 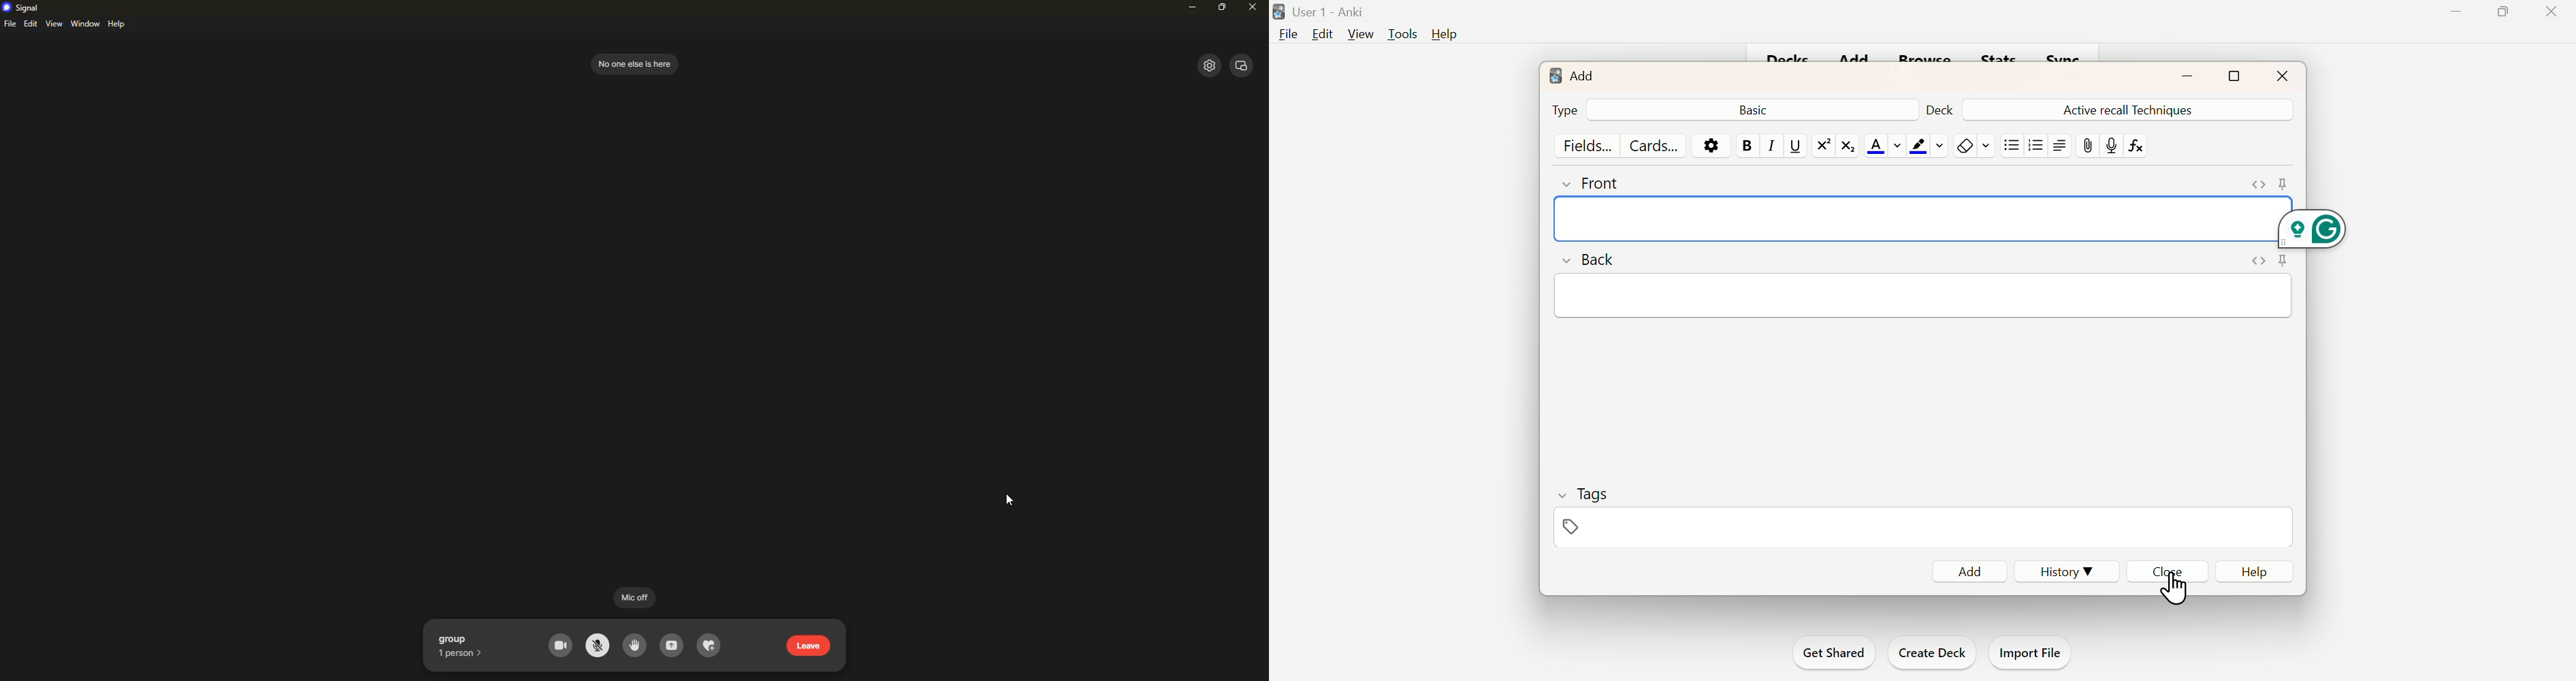 What do you see at coordinates (1566, 110) in the screenshot?
I see `Type` at bounding box center [1566, 110].